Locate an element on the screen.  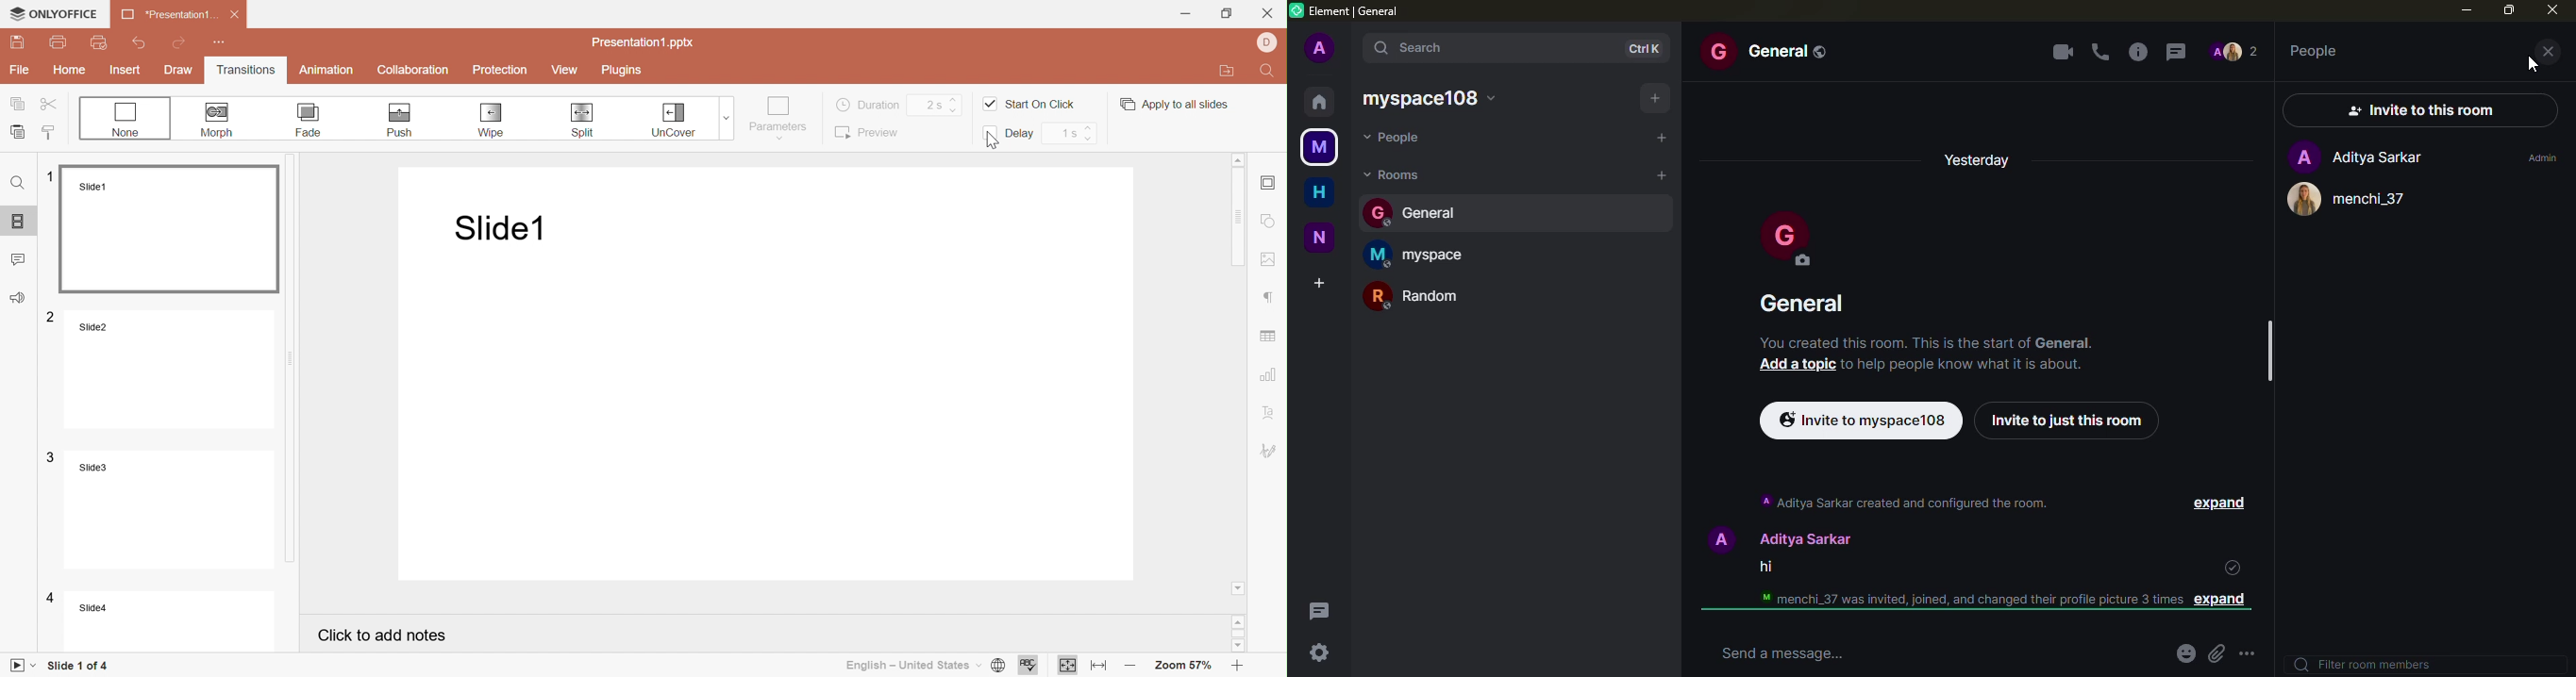
expand is located at coordinates (2204, 504).